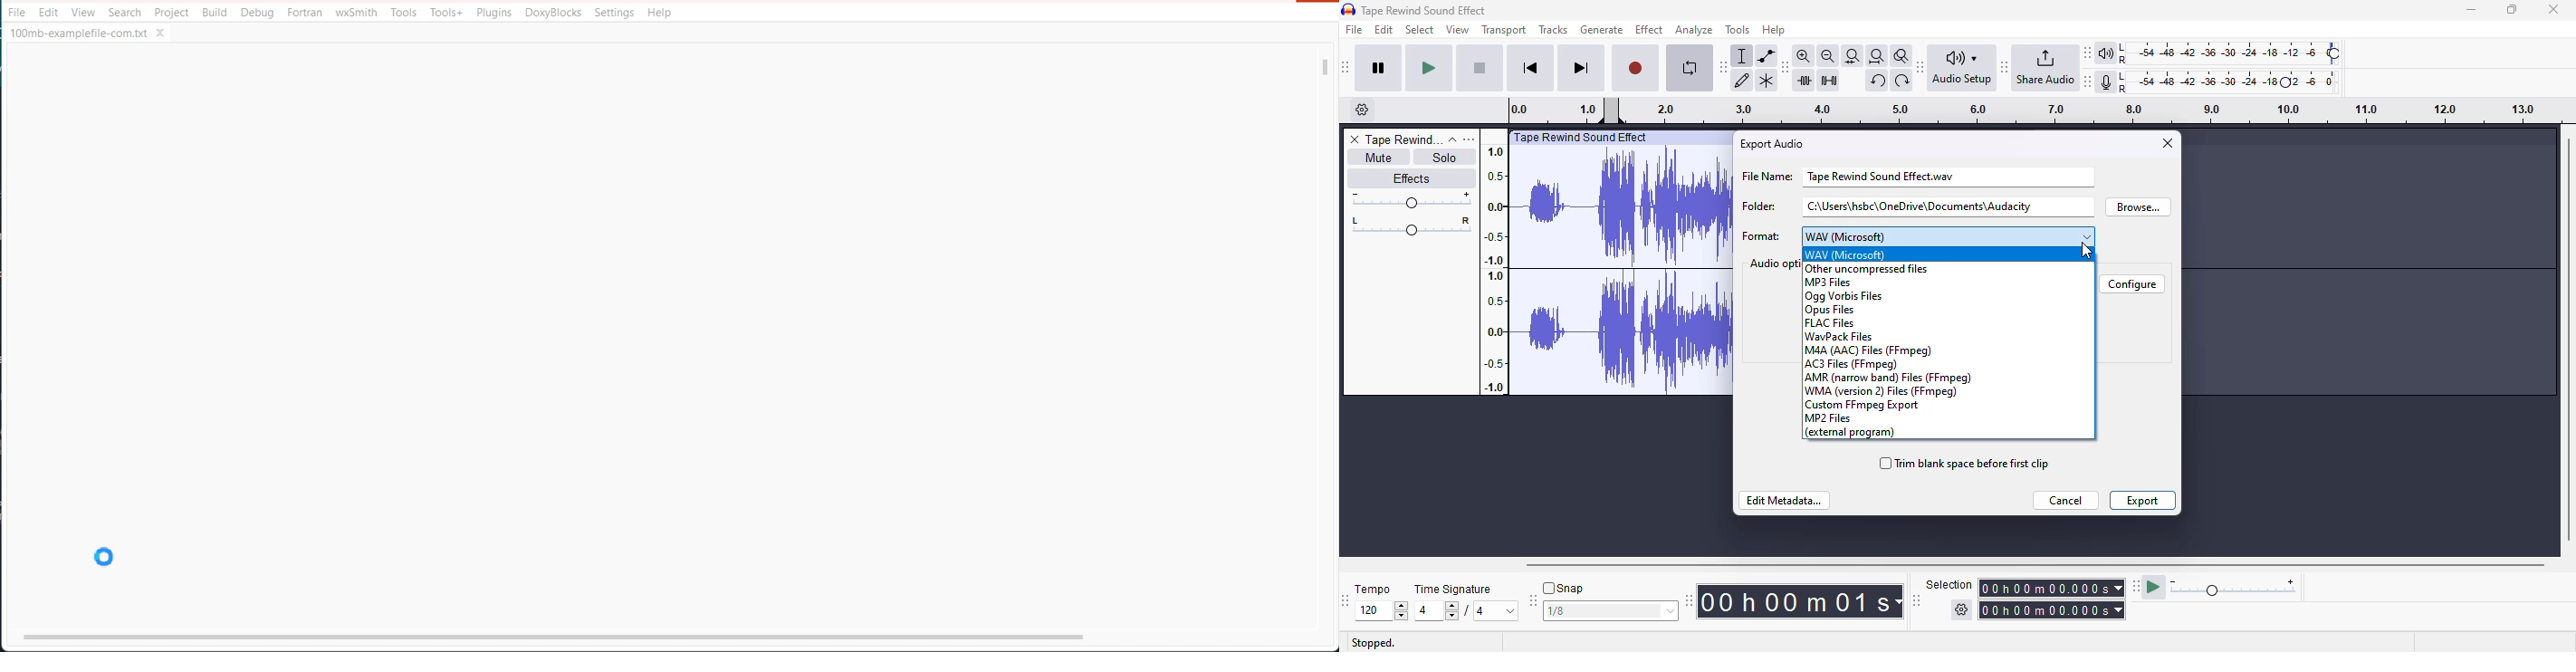  I want to click on tracks, so click(1553, 30).